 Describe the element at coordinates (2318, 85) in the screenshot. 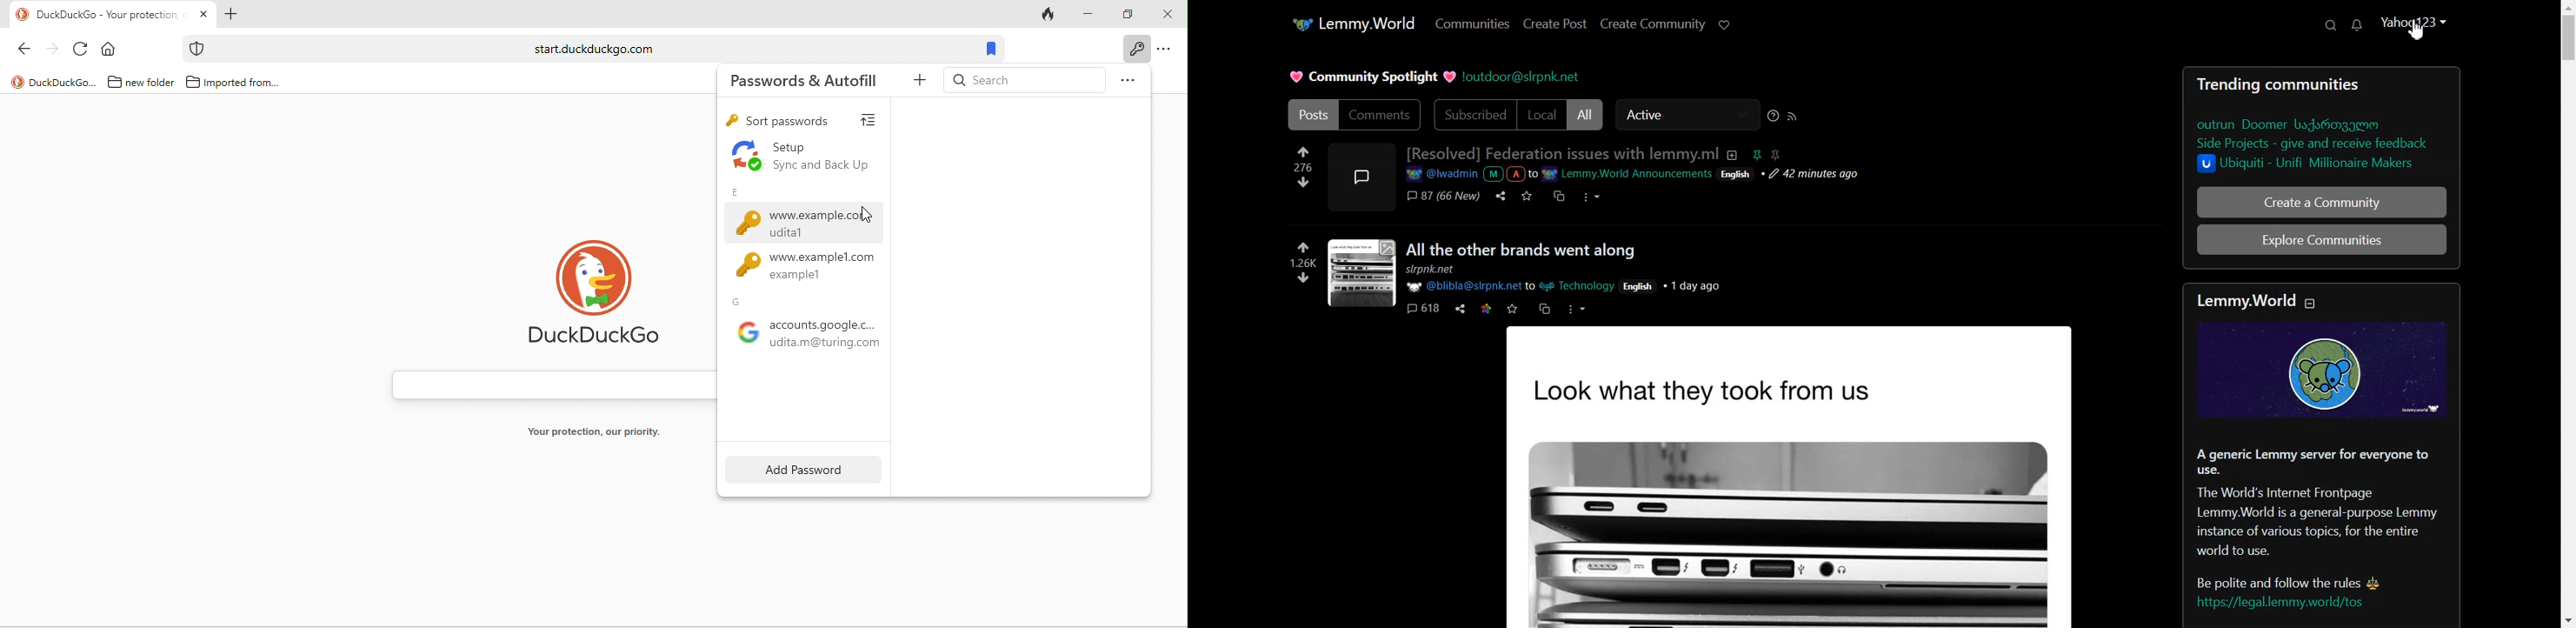

I see `communities` at that location.